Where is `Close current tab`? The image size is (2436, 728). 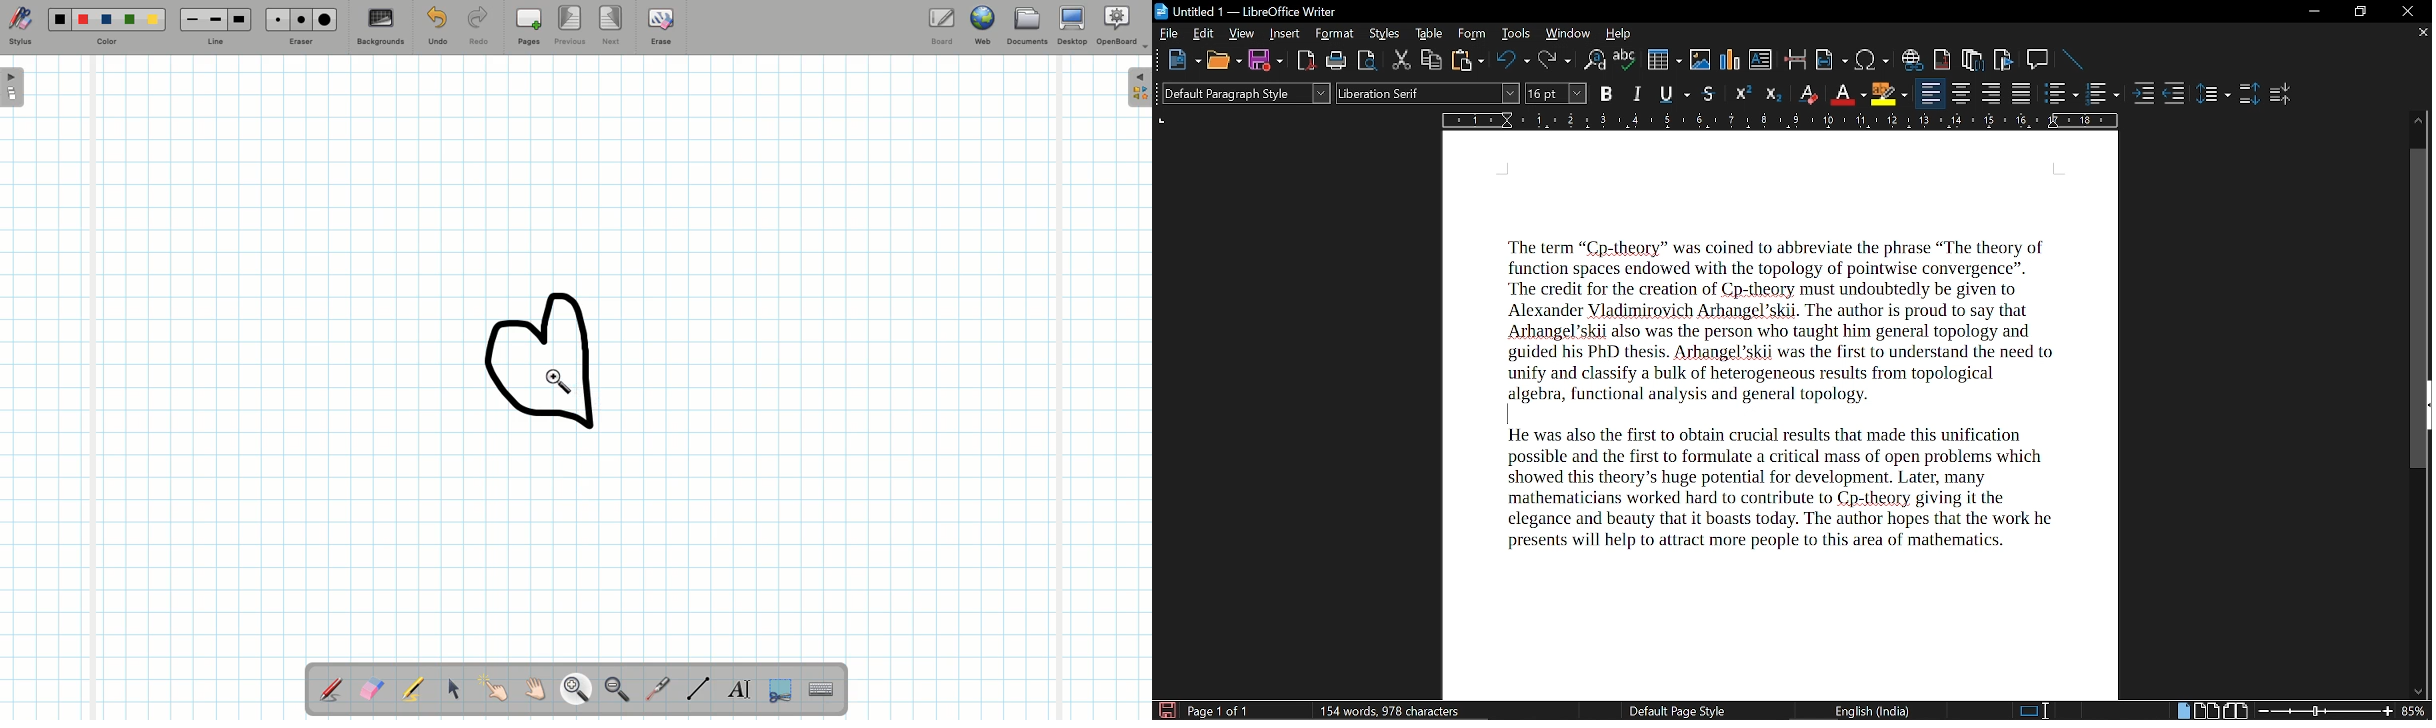 Close current tab is located at coordinates (2420, 35).